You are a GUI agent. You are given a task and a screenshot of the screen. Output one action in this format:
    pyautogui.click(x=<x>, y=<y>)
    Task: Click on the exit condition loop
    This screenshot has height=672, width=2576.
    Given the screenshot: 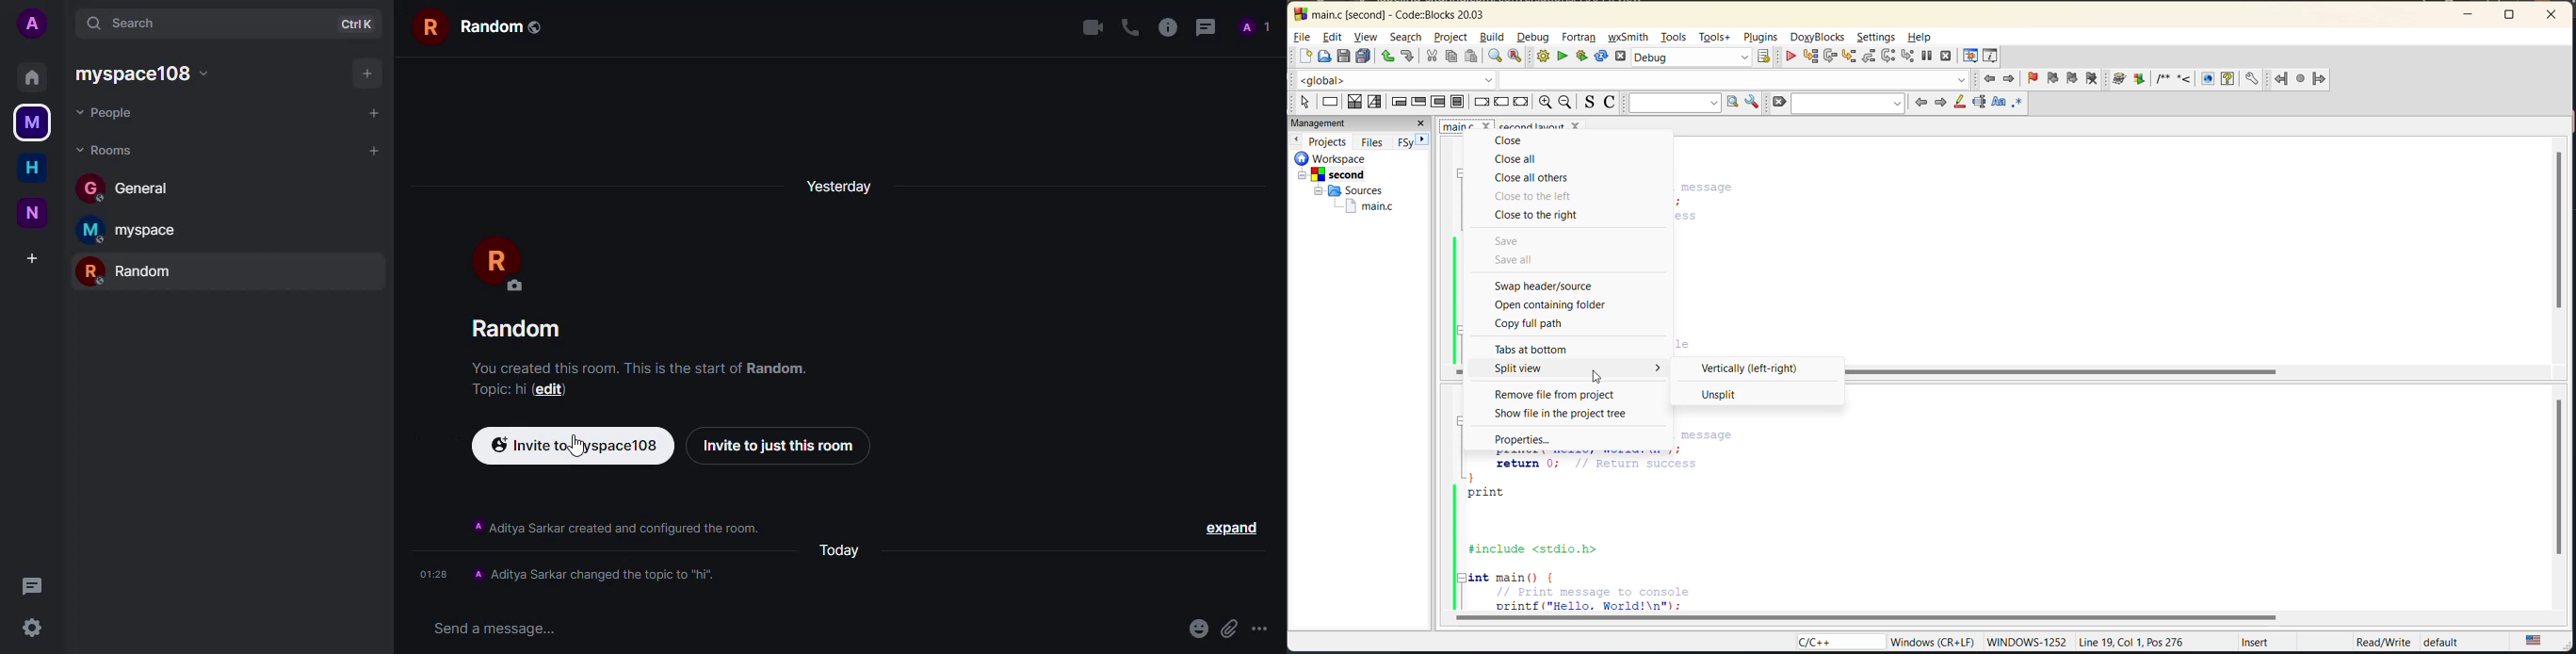 What is the action you would take?
    pyautogui.click(x=1417, y=102)
    